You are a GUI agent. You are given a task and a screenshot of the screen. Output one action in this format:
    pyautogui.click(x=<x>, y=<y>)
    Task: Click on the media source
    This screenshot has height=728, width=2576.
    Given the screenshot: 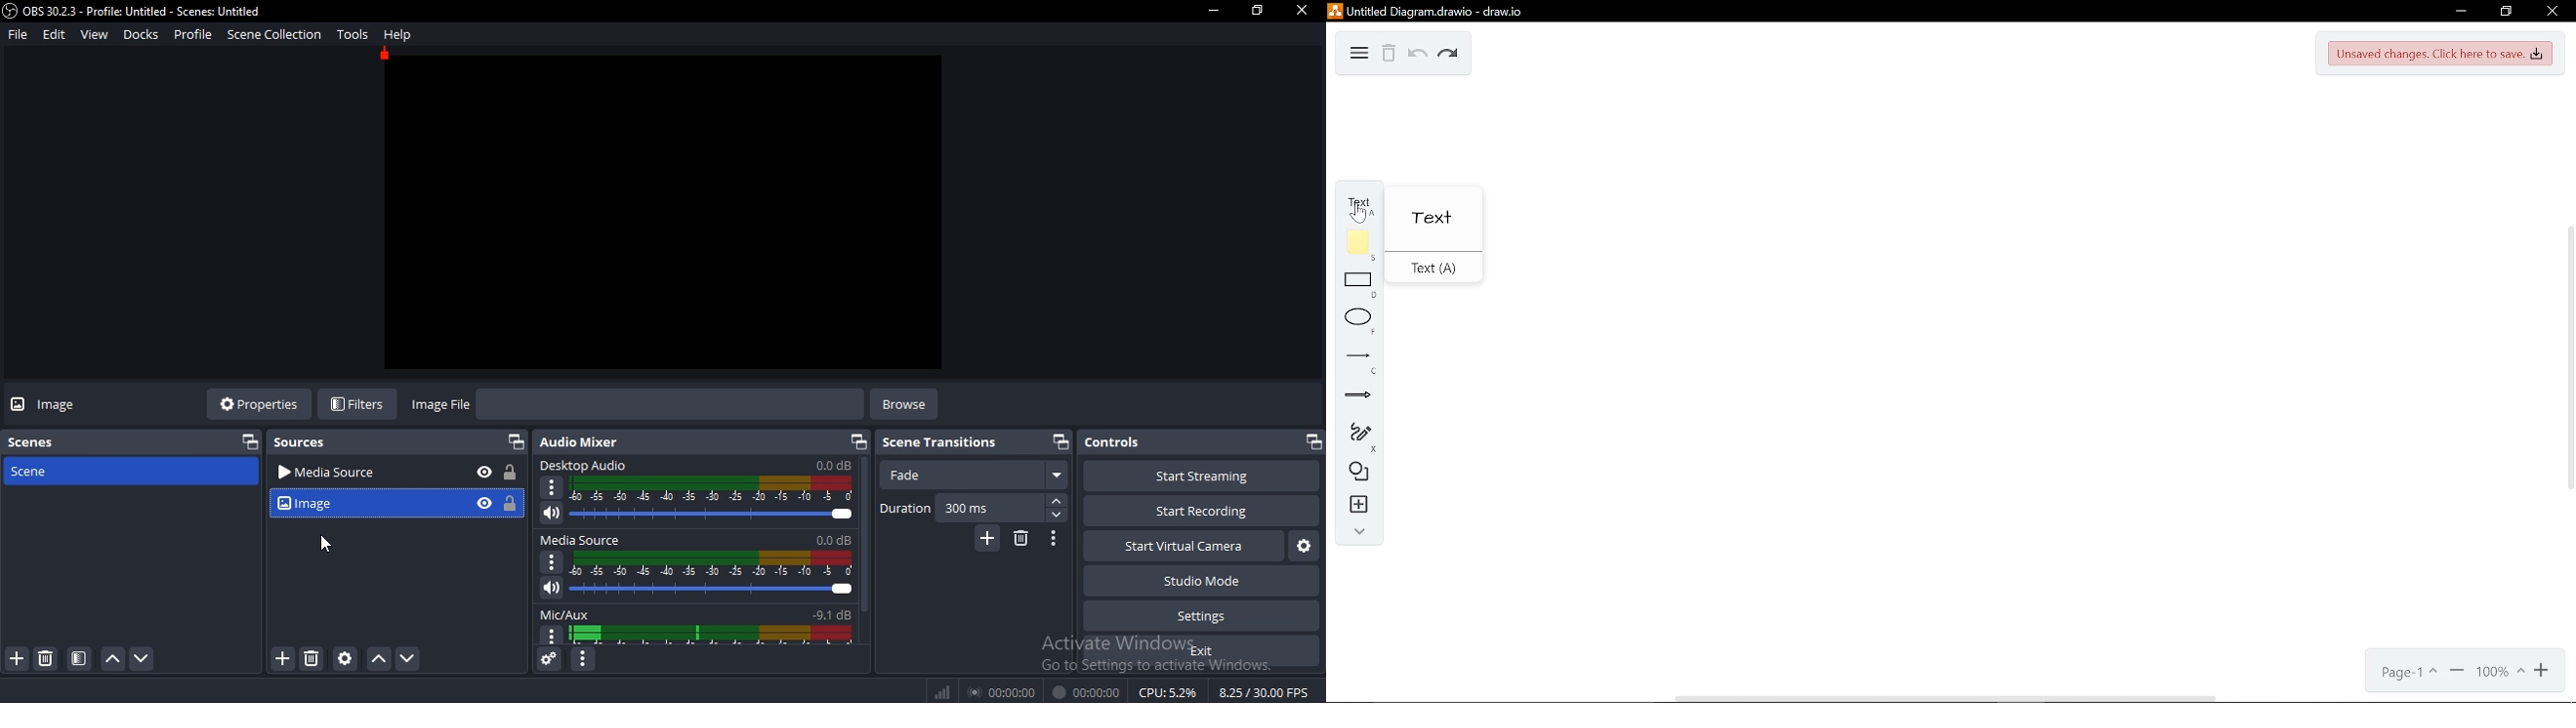 What is the action you would take?
    pyautogui.click(x=365, y=474)
    